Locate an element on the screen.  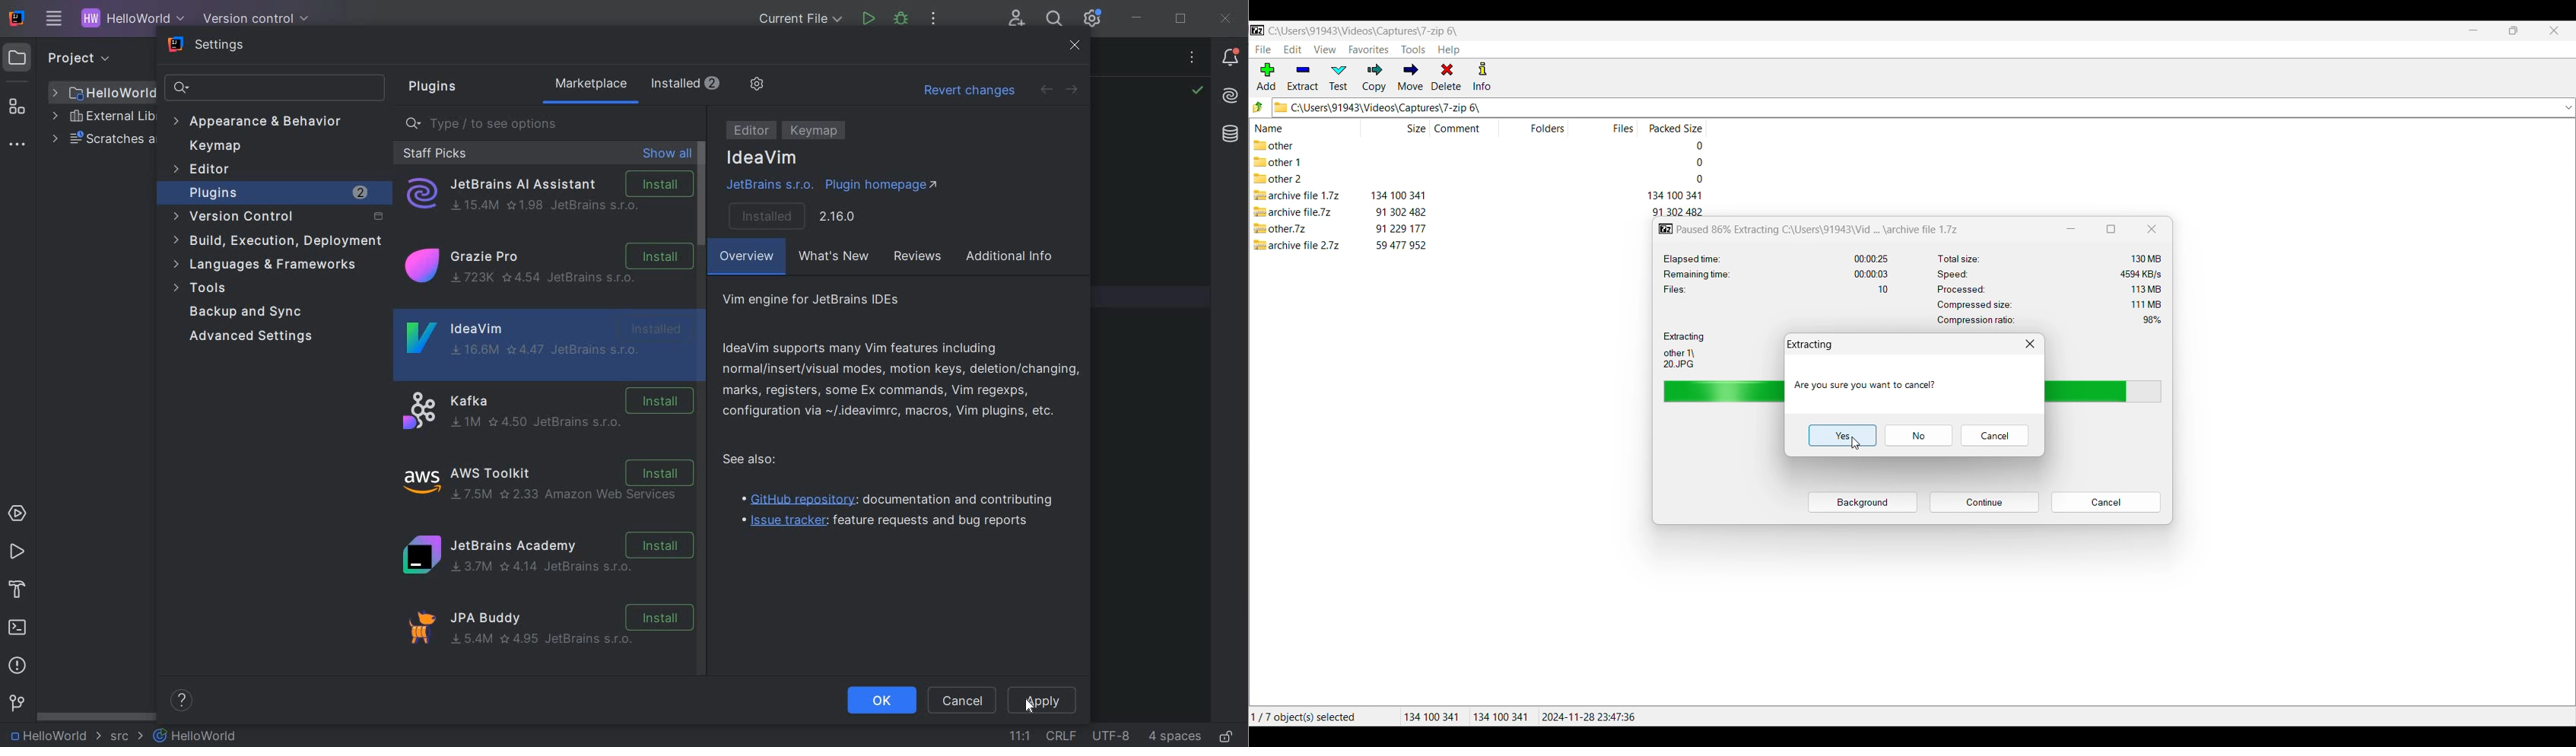
Close window is located at coordinates (2152, 229).